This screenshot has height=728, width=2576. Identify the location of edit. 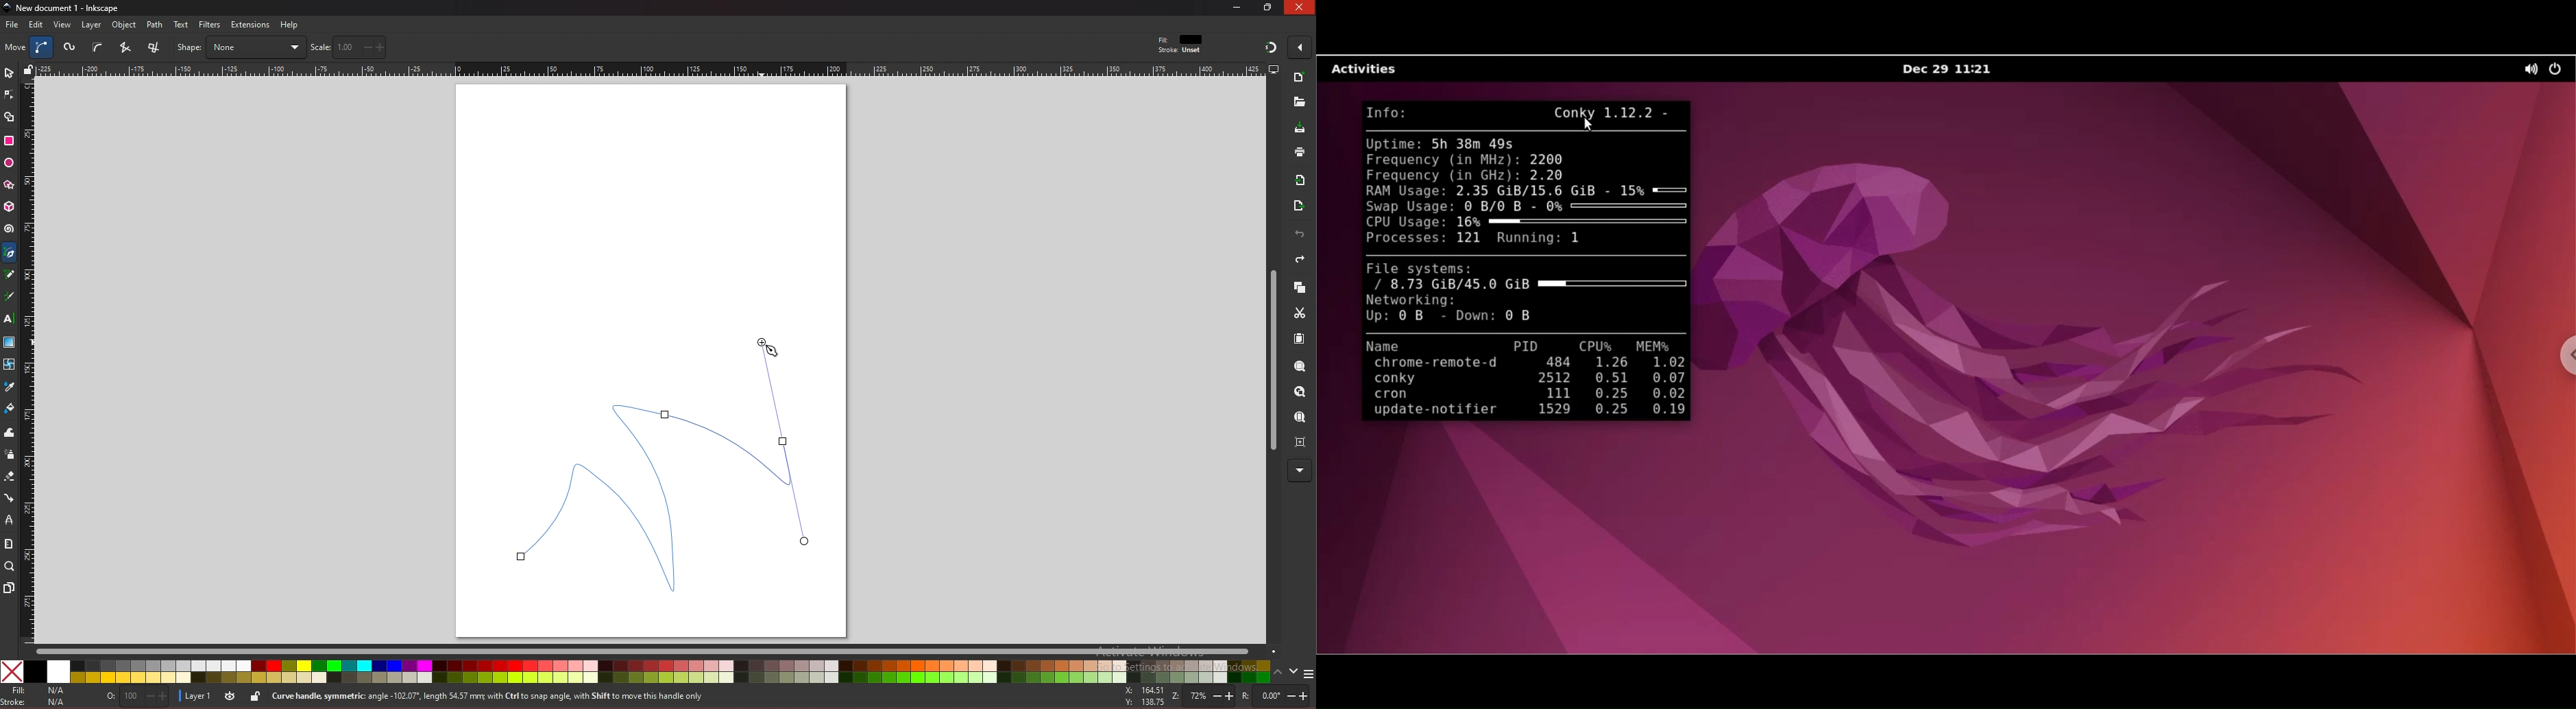
(37, 24).